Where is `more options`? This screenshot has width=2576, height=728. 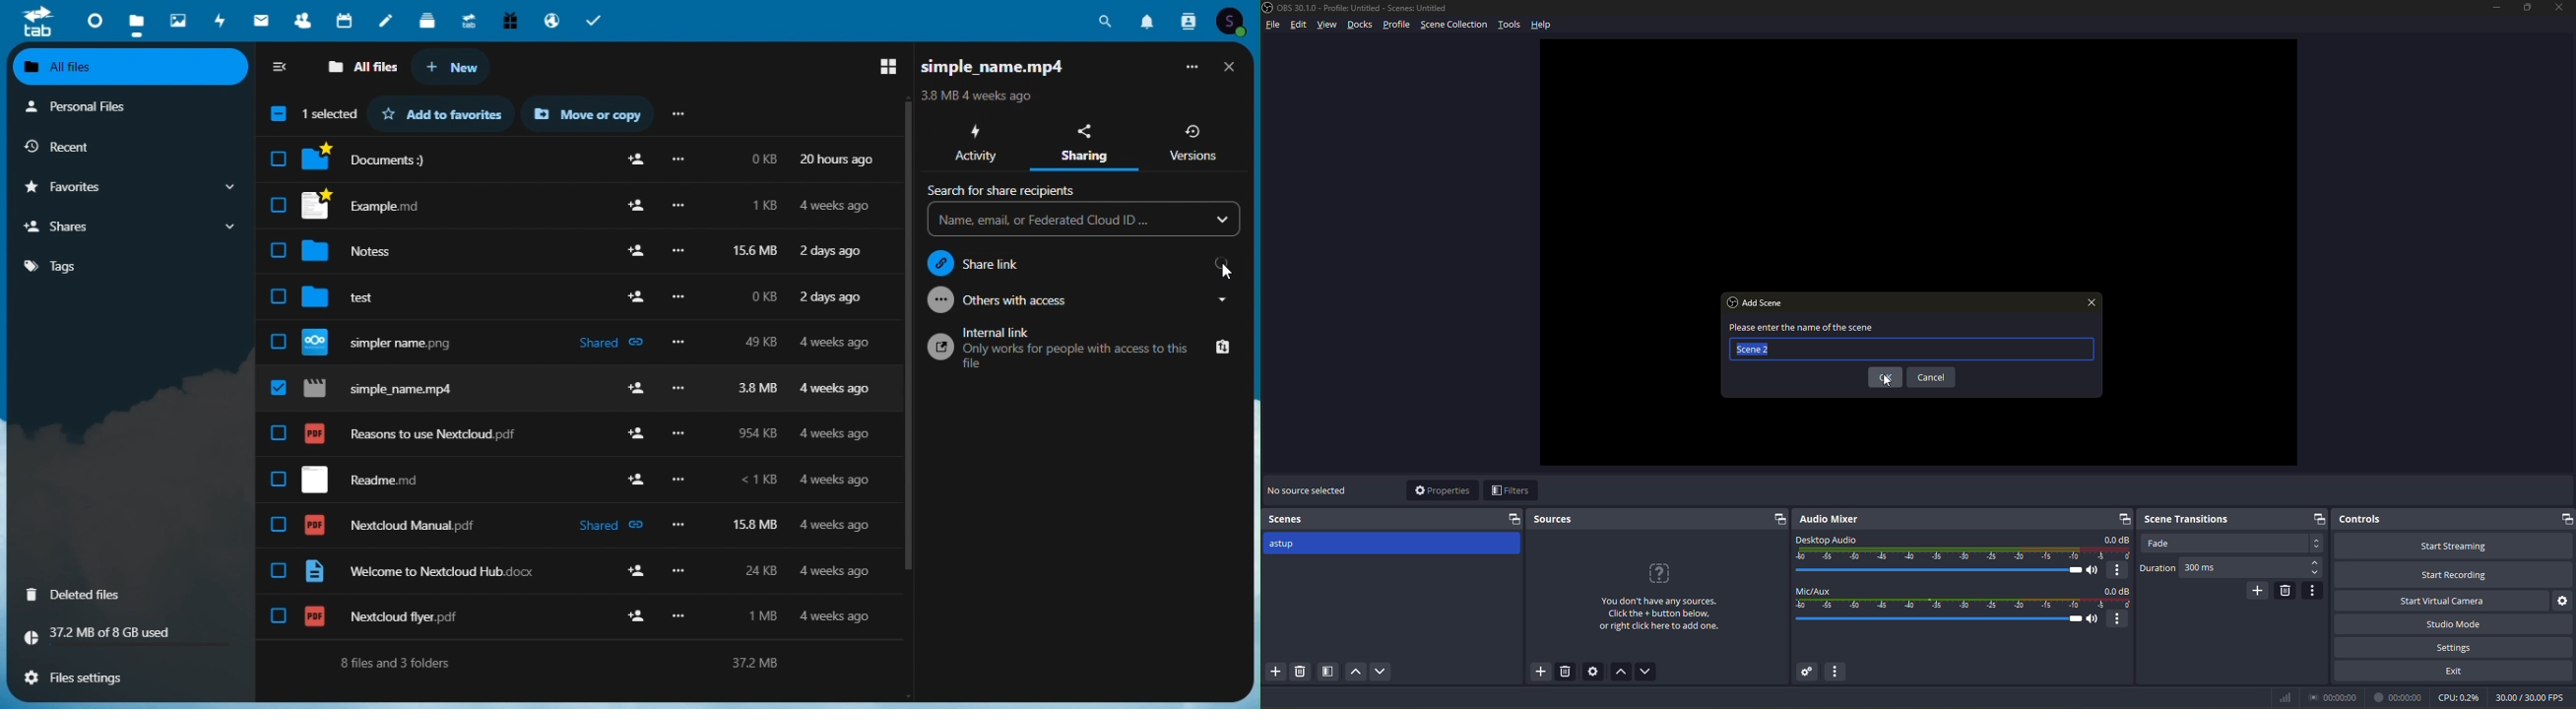 more options is located at coordinates (2119, 619).